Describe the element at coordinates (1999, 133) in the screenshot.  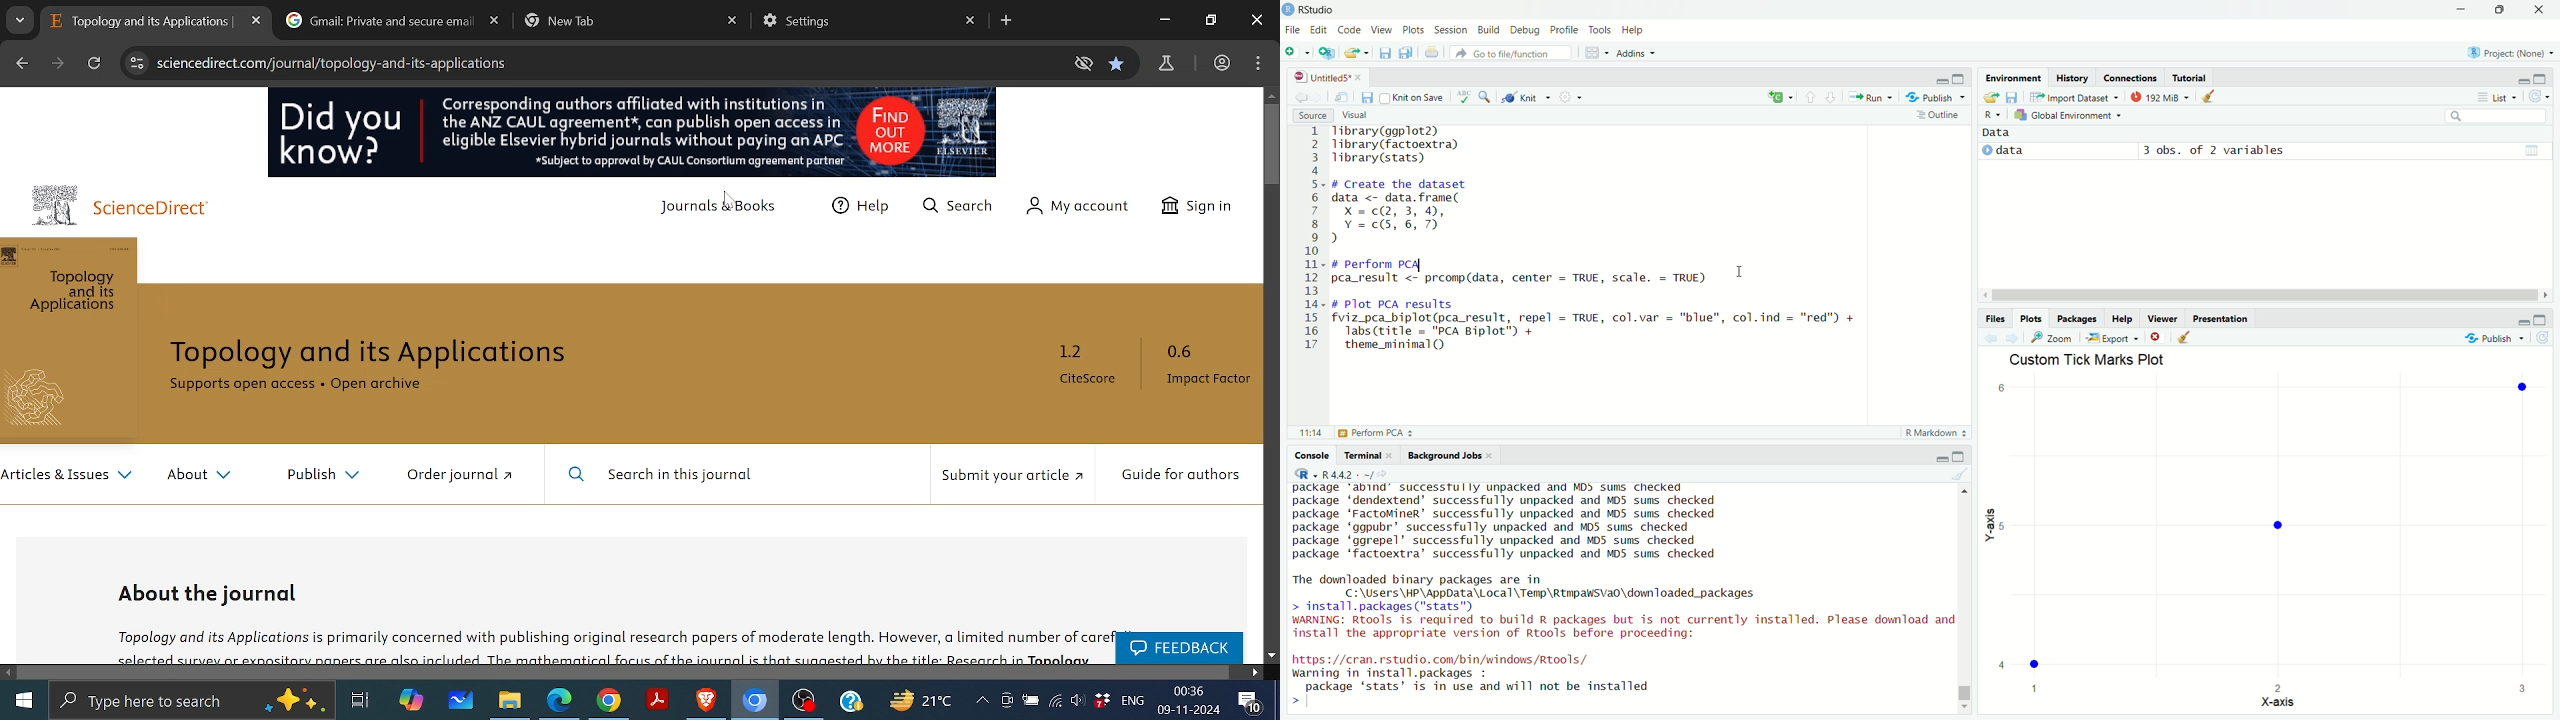
I see `data` at that location.